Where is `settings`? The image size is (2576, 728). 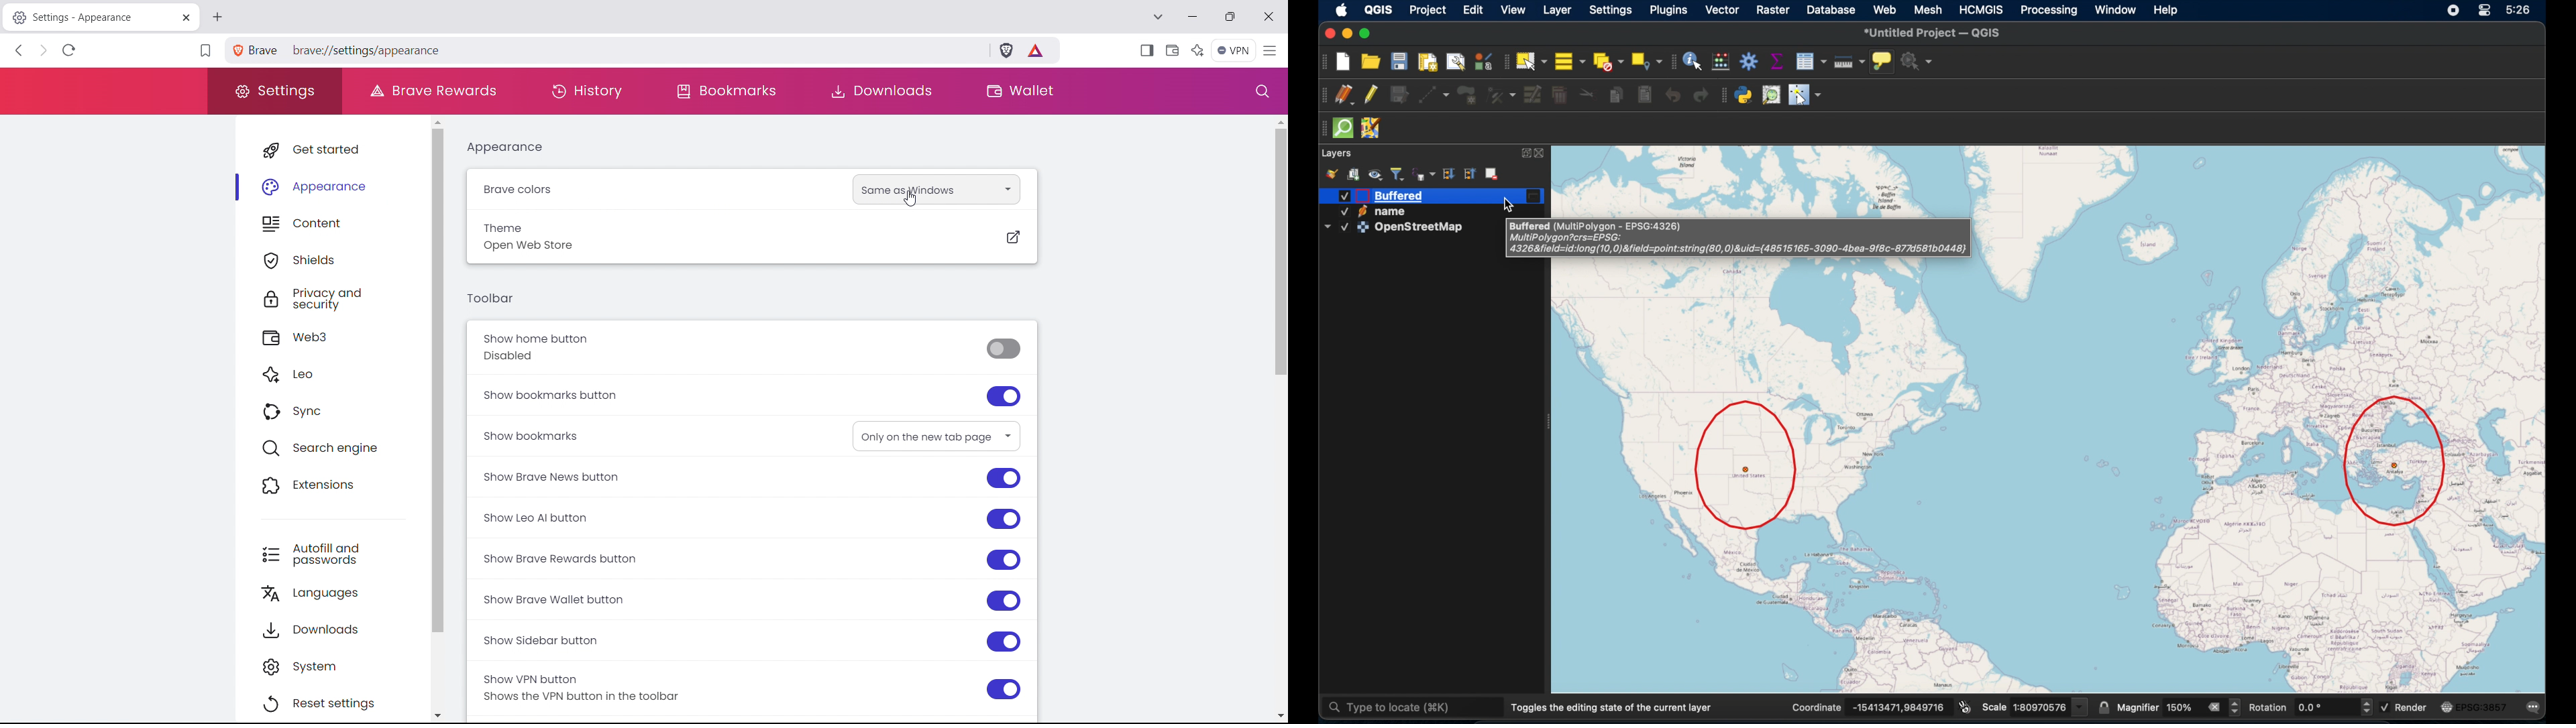
settings is located at coordinates (275, 91).